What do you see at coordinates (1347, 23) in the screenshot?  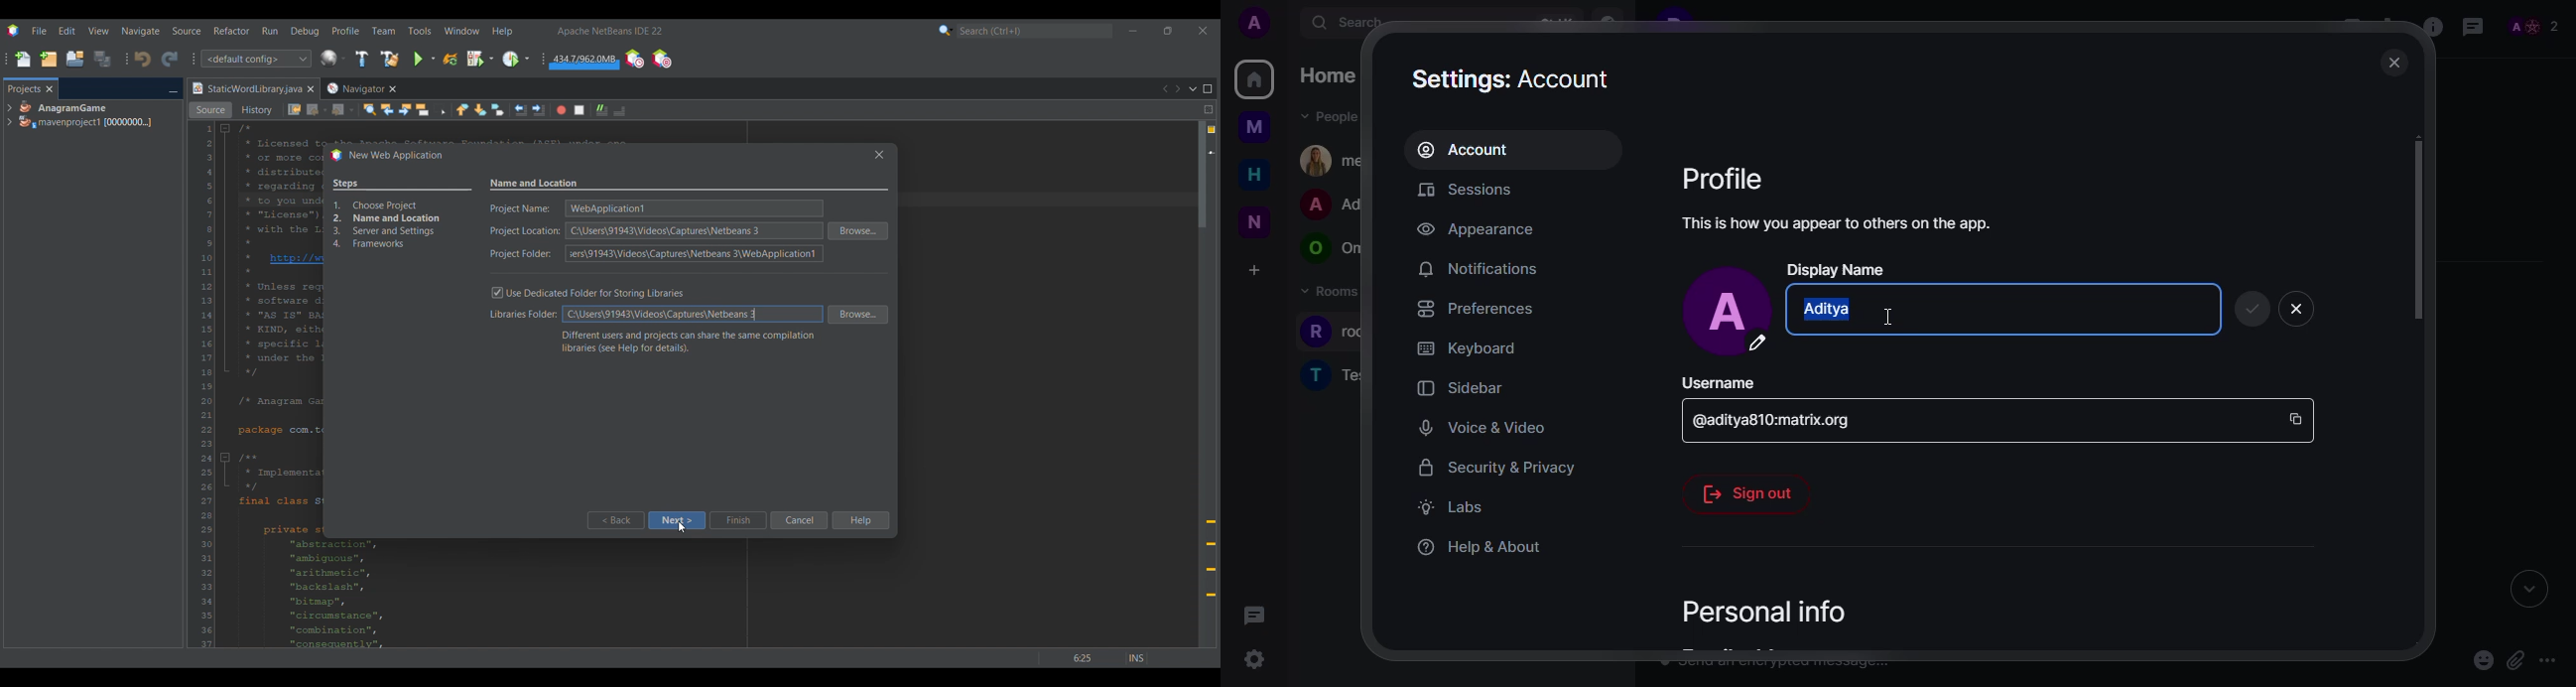 I see `search` at bounding box center [1347, 23].